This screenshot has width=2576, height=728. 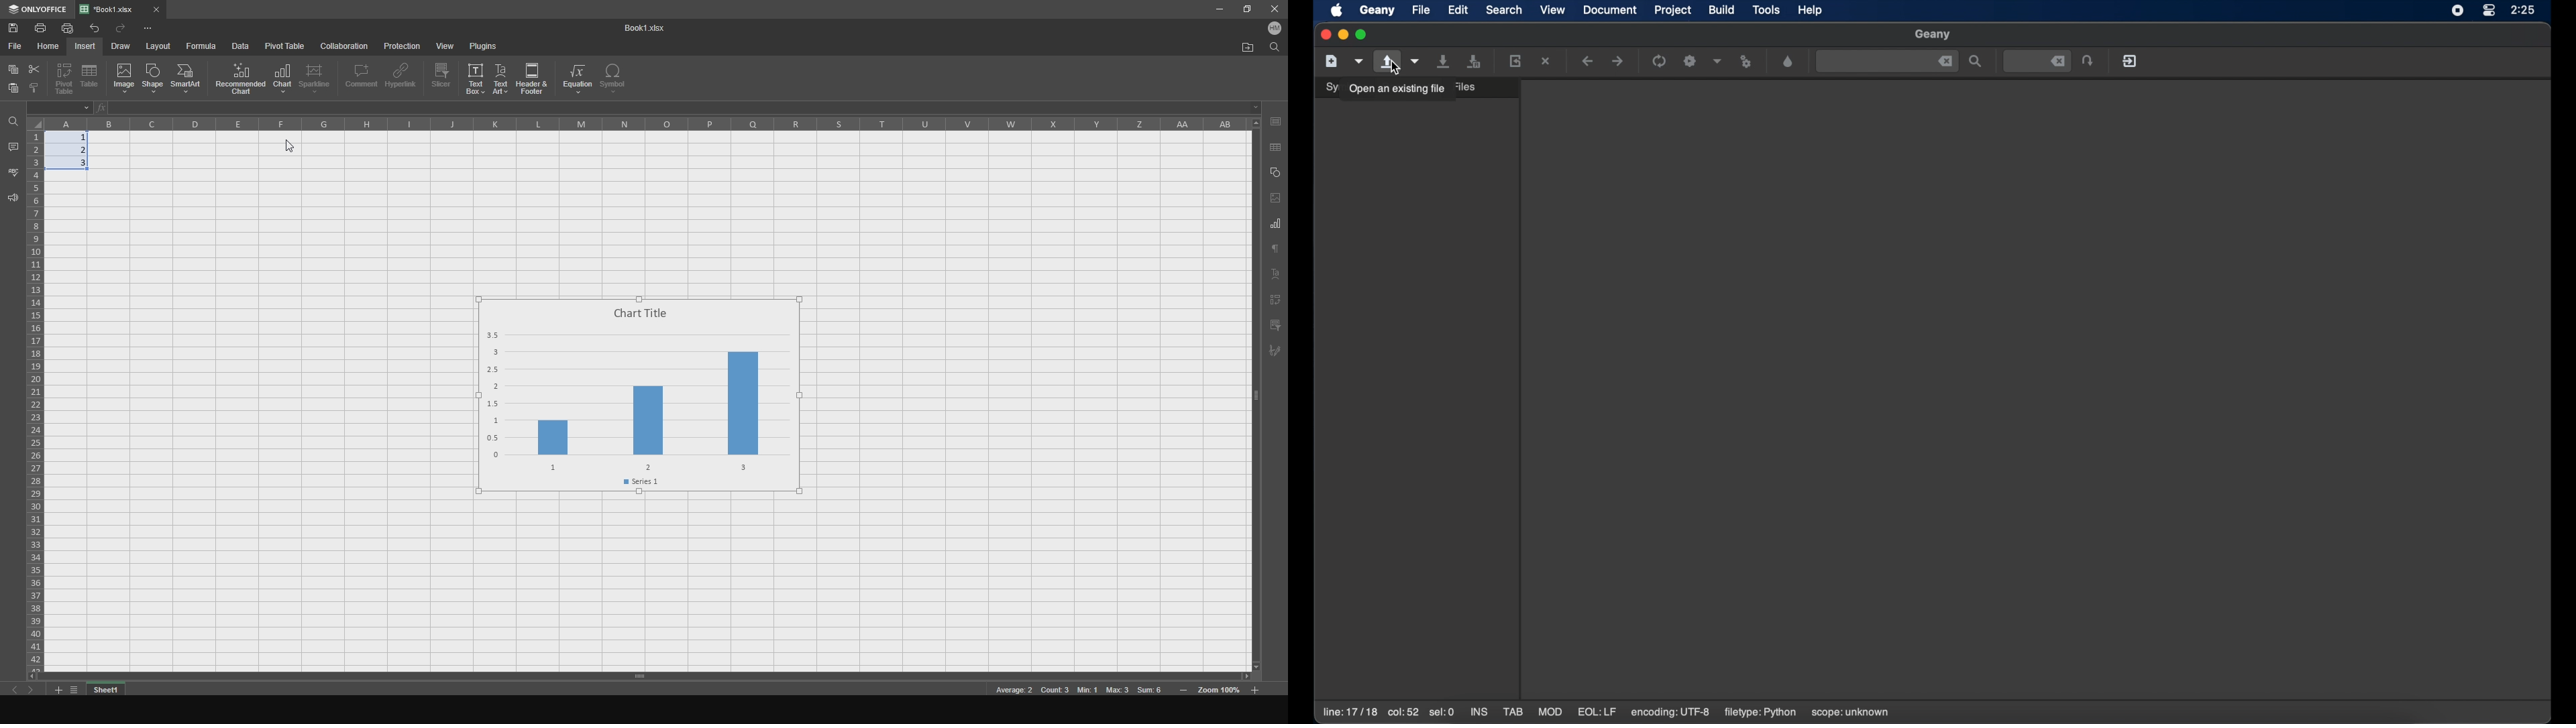 I want to click on onlyoffice, so click(x=38, y=10).